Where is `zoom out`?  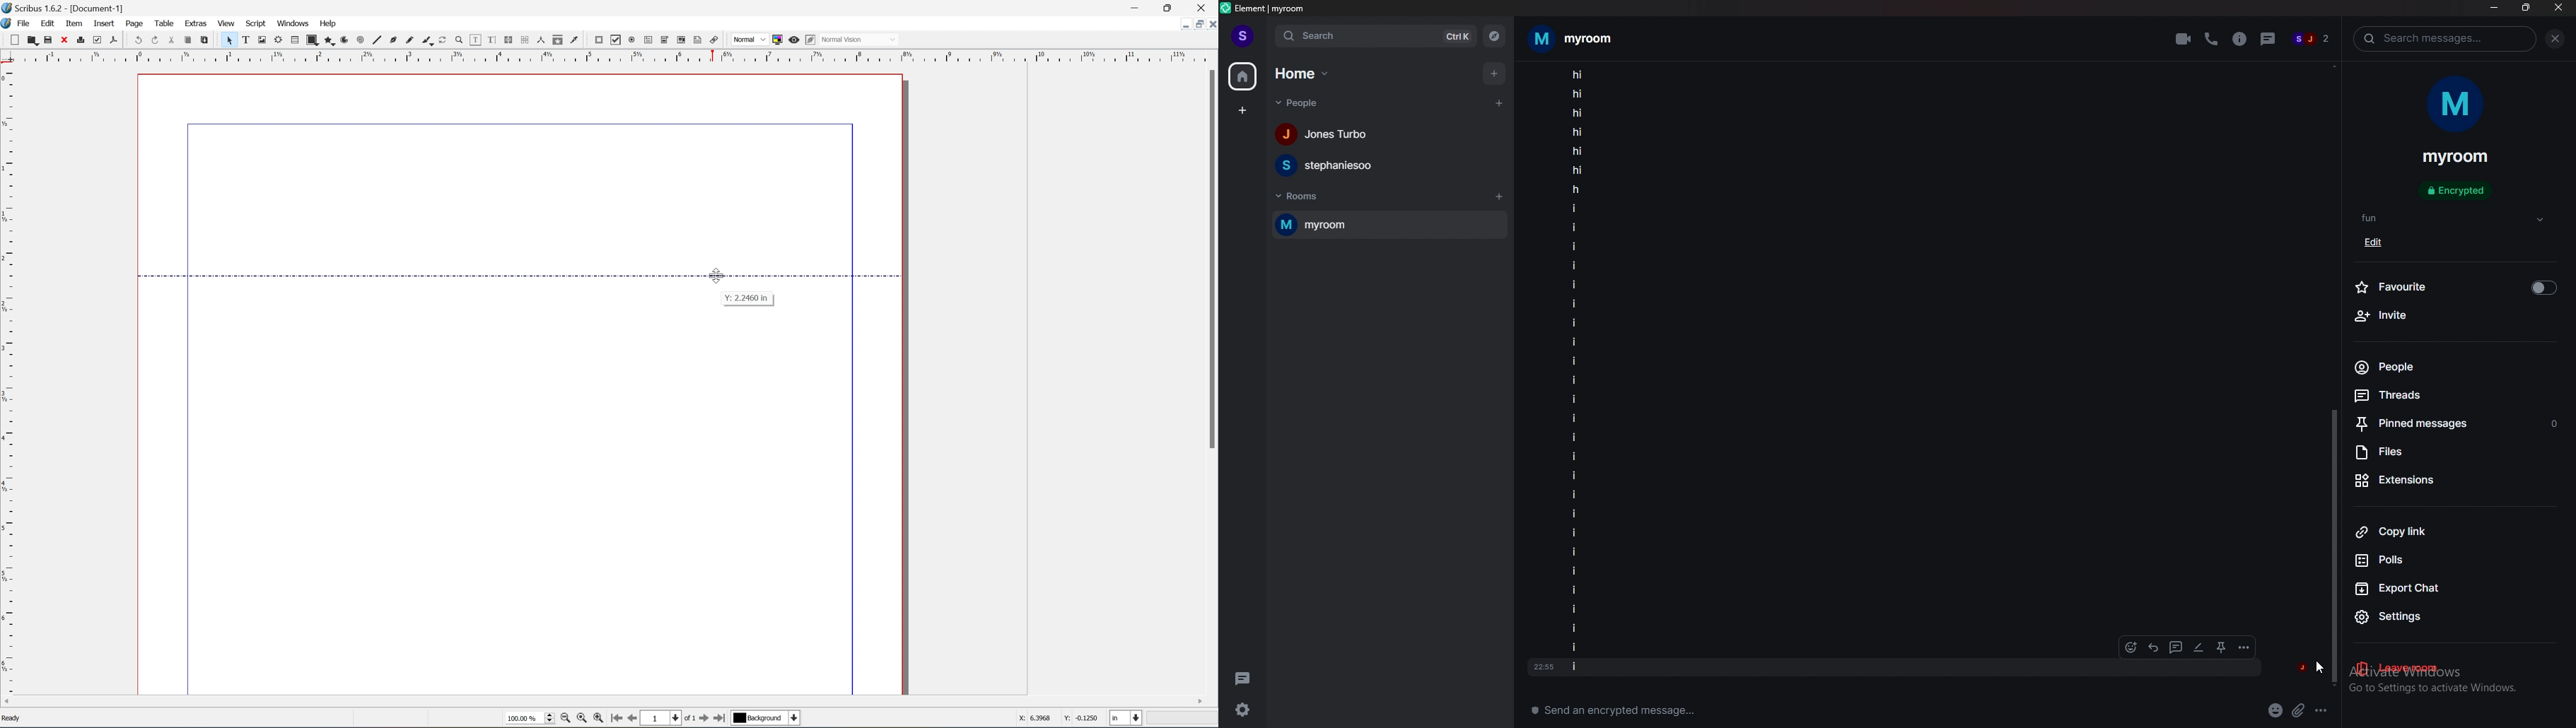
zoom out is located at coordinates (566, 720).